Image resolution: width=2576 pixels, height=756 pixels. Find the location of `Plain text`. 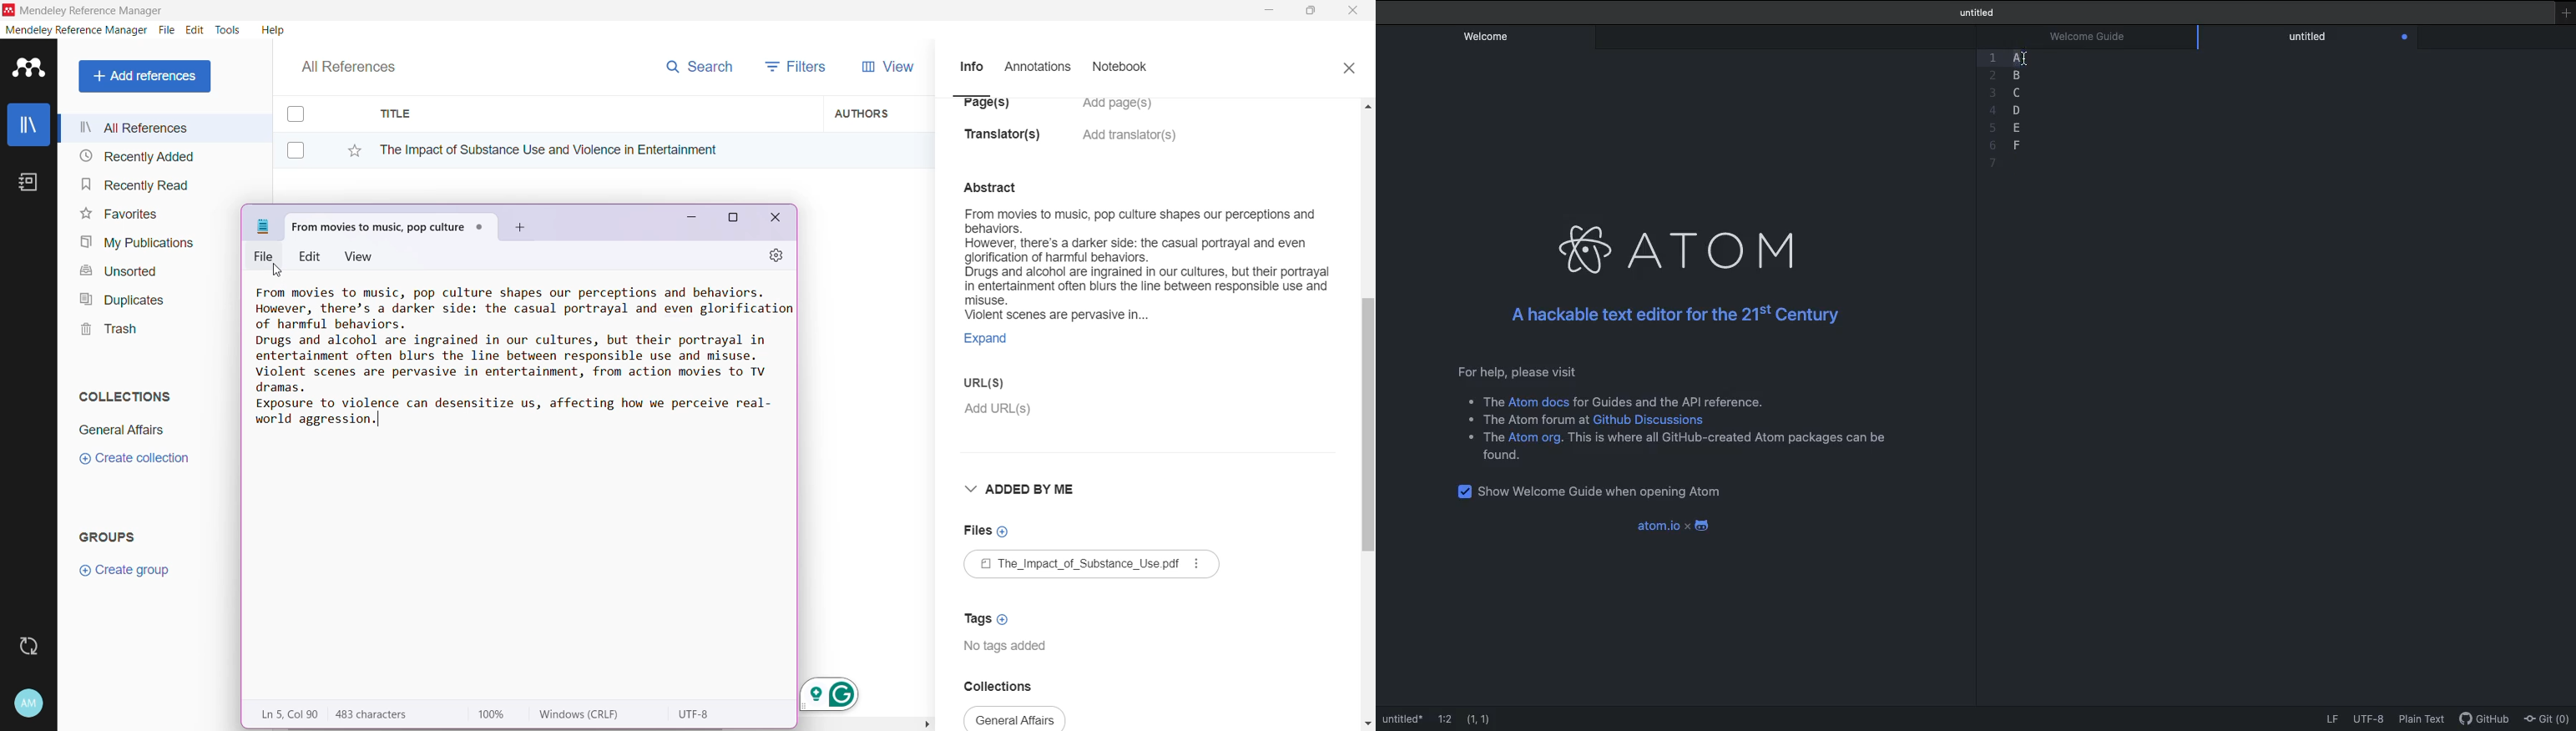

Plain text is located at coordinates (2422, 720).